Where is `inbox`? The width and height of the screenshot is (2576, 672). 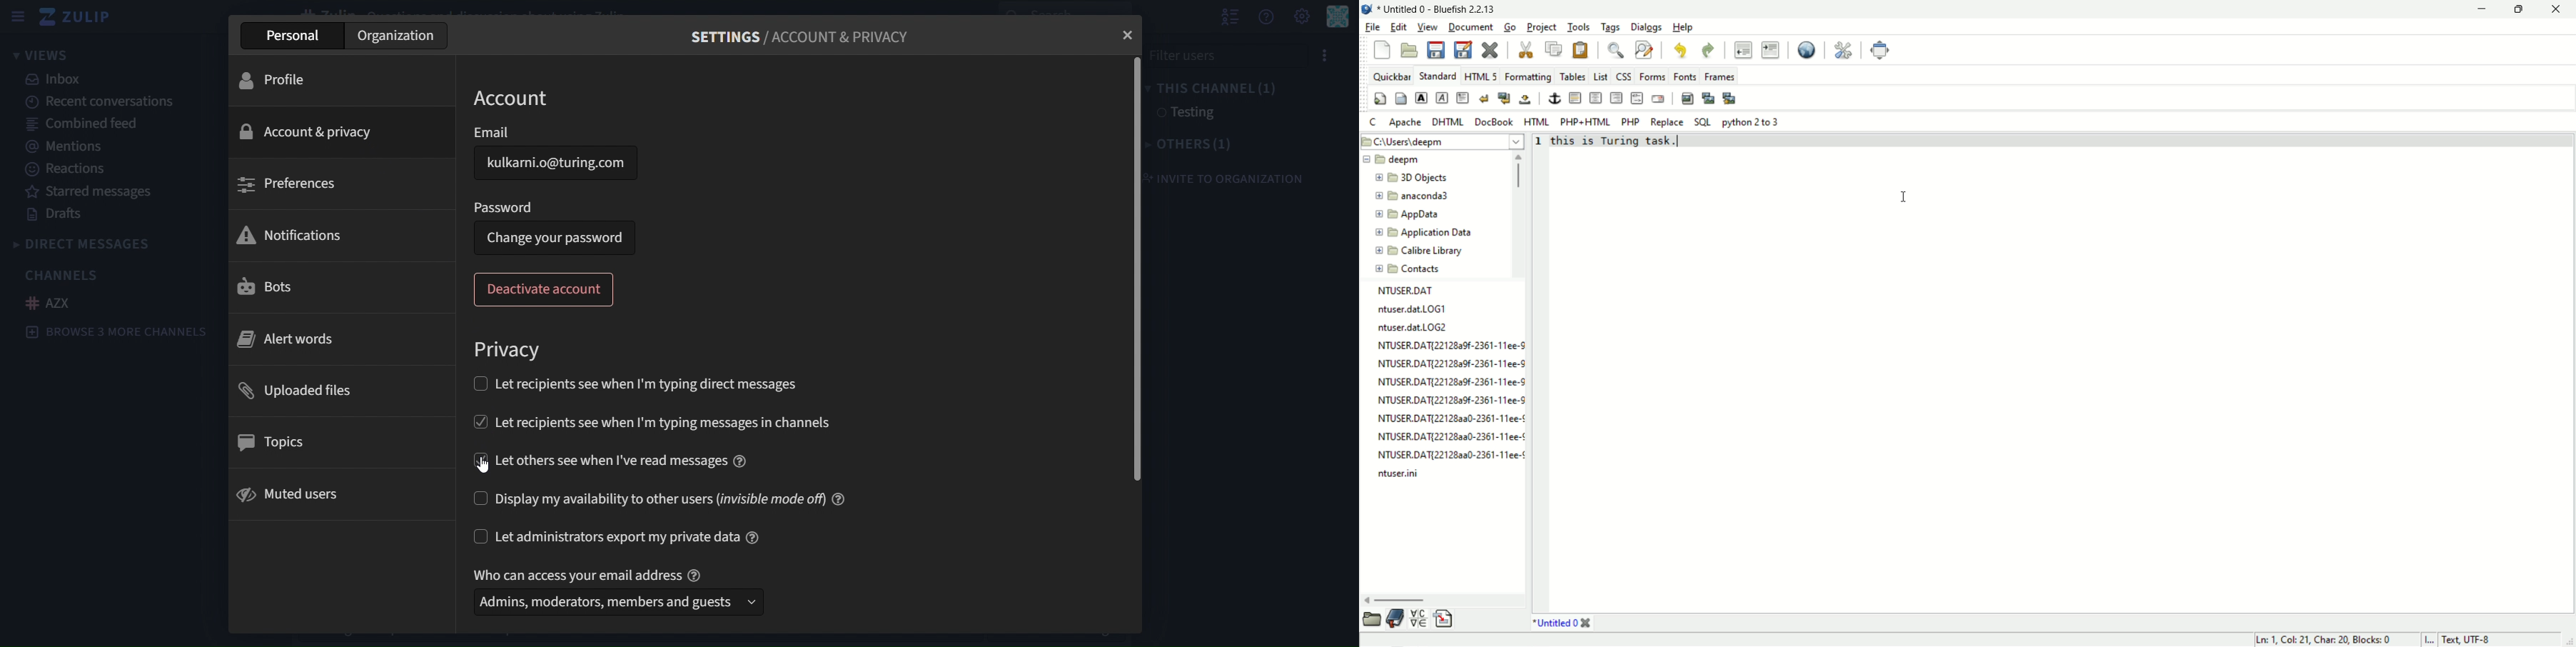 inbox is located at coordinates (56, 81).